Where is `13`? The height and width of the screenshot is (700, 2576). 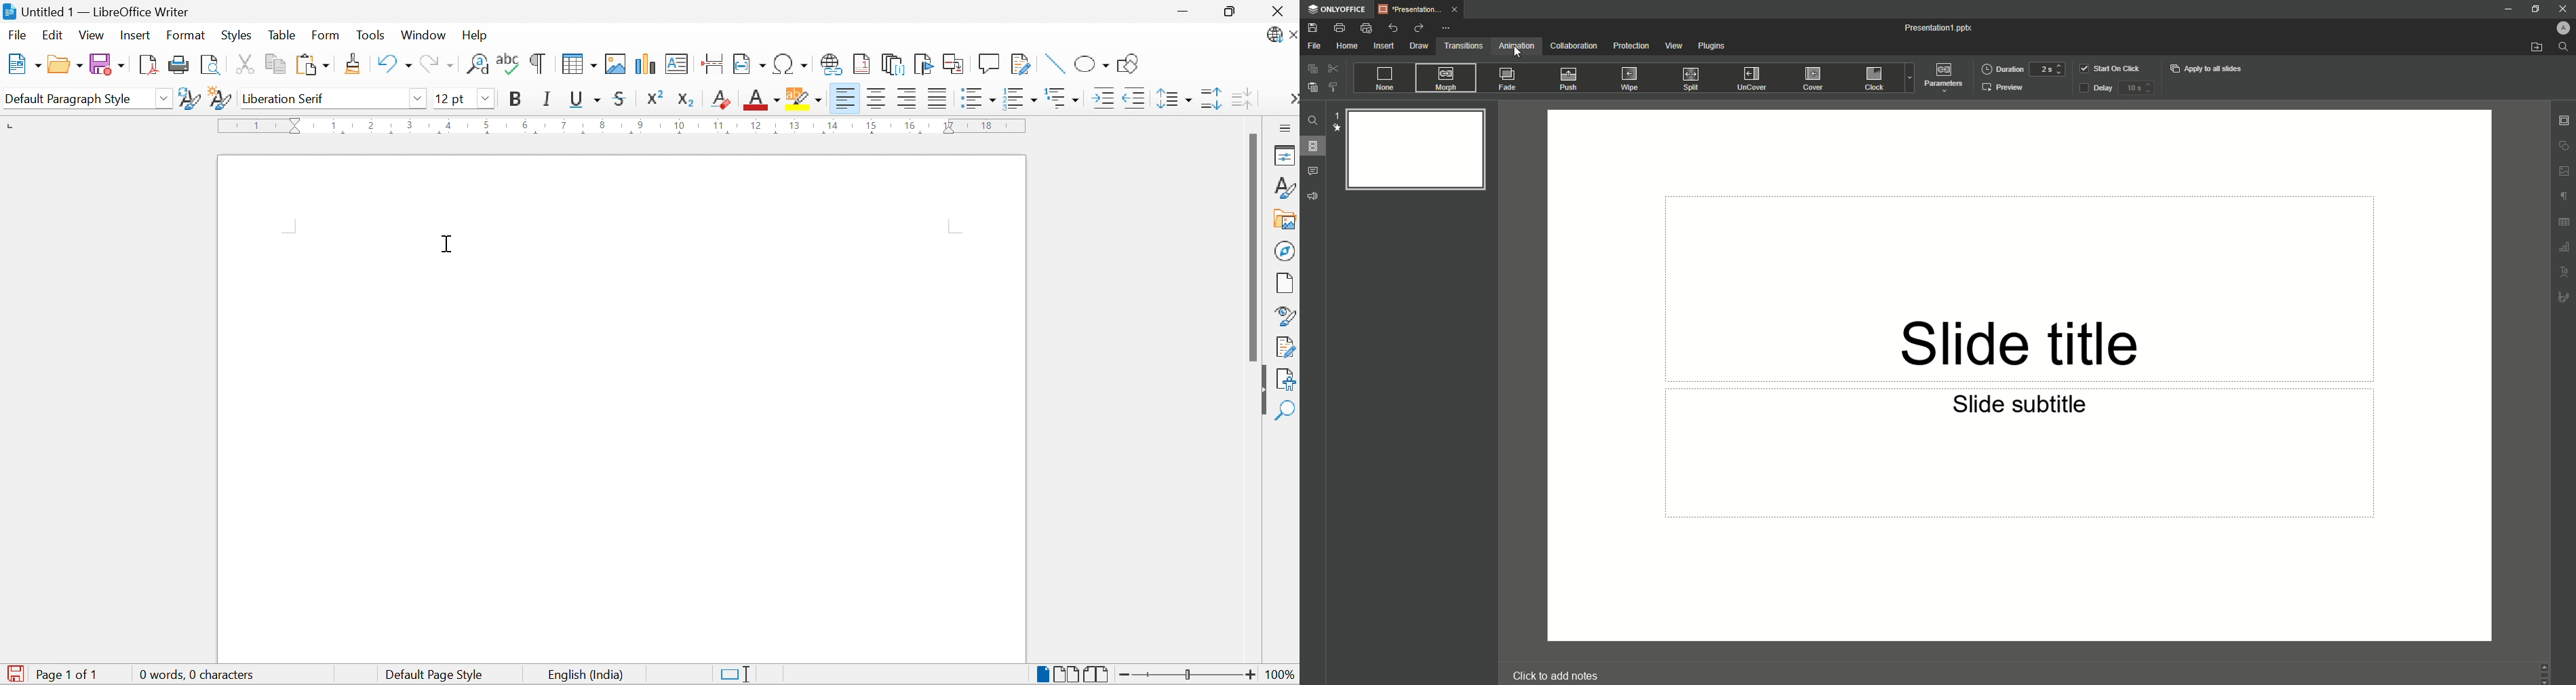 13 is located at coordinates (794, 125).